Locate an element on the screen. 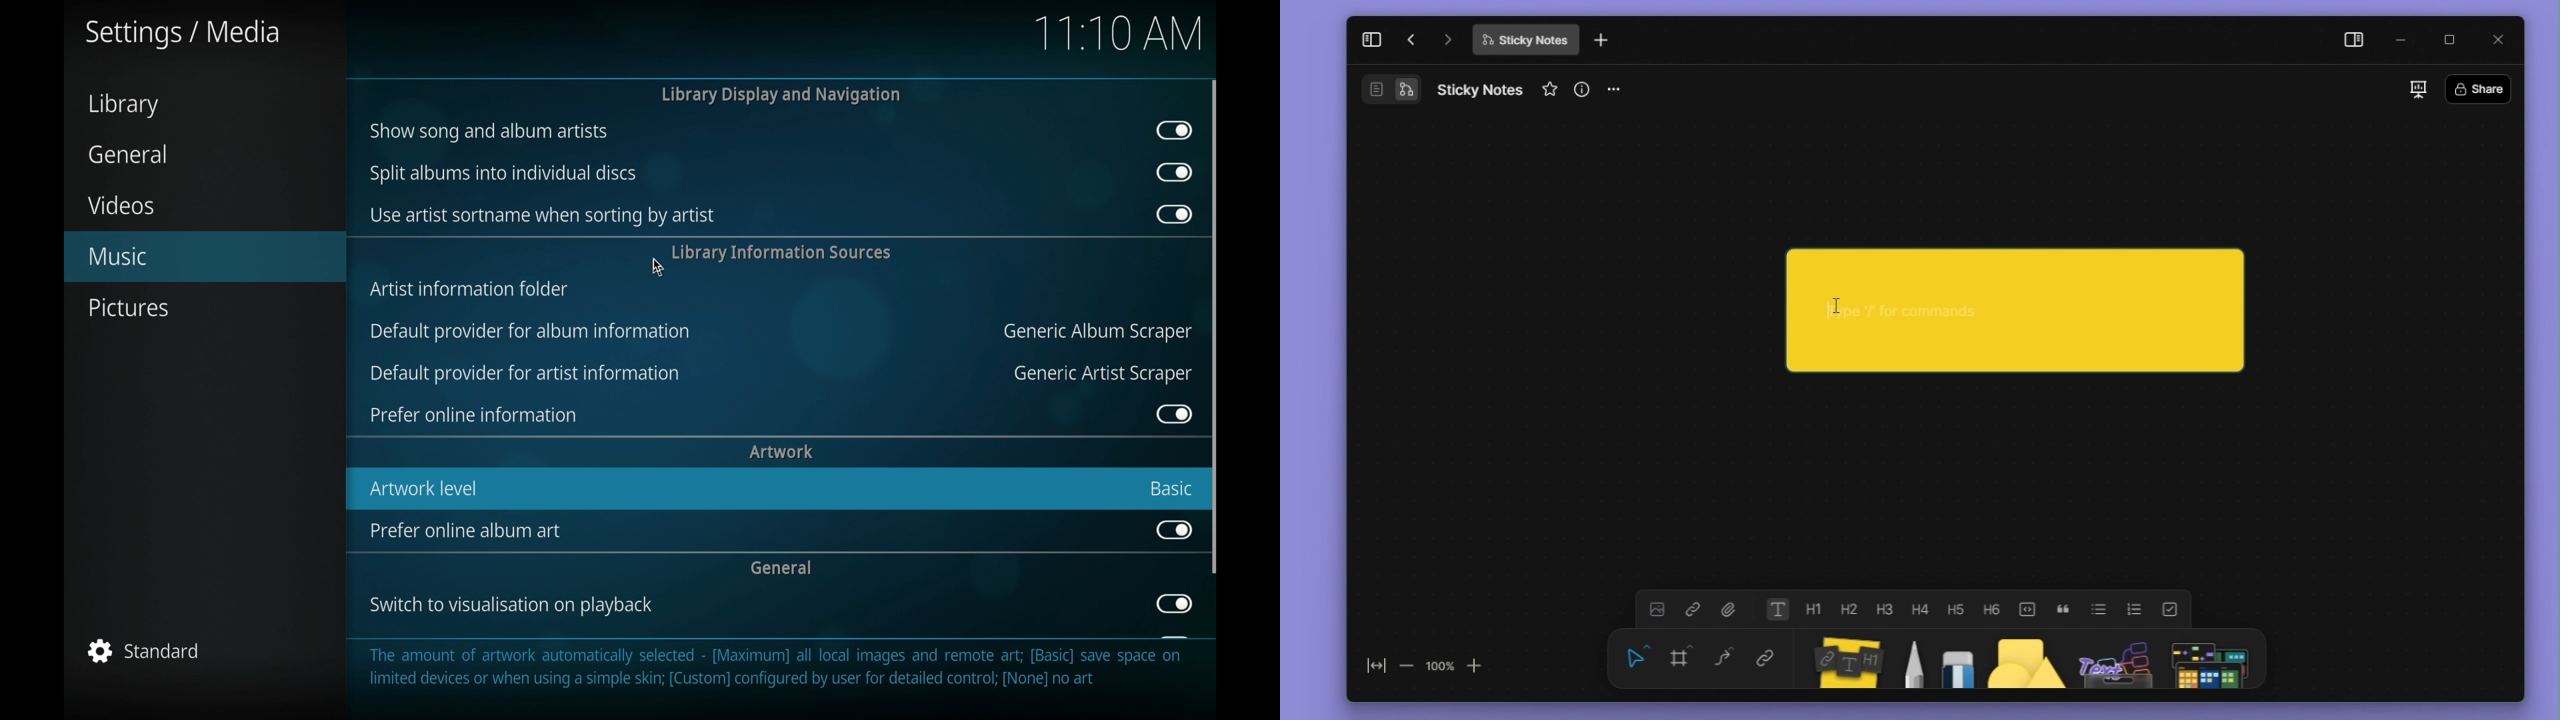 The height and width of the screenshot is (728, 2576). heading is located at coordinates (1998, 611).